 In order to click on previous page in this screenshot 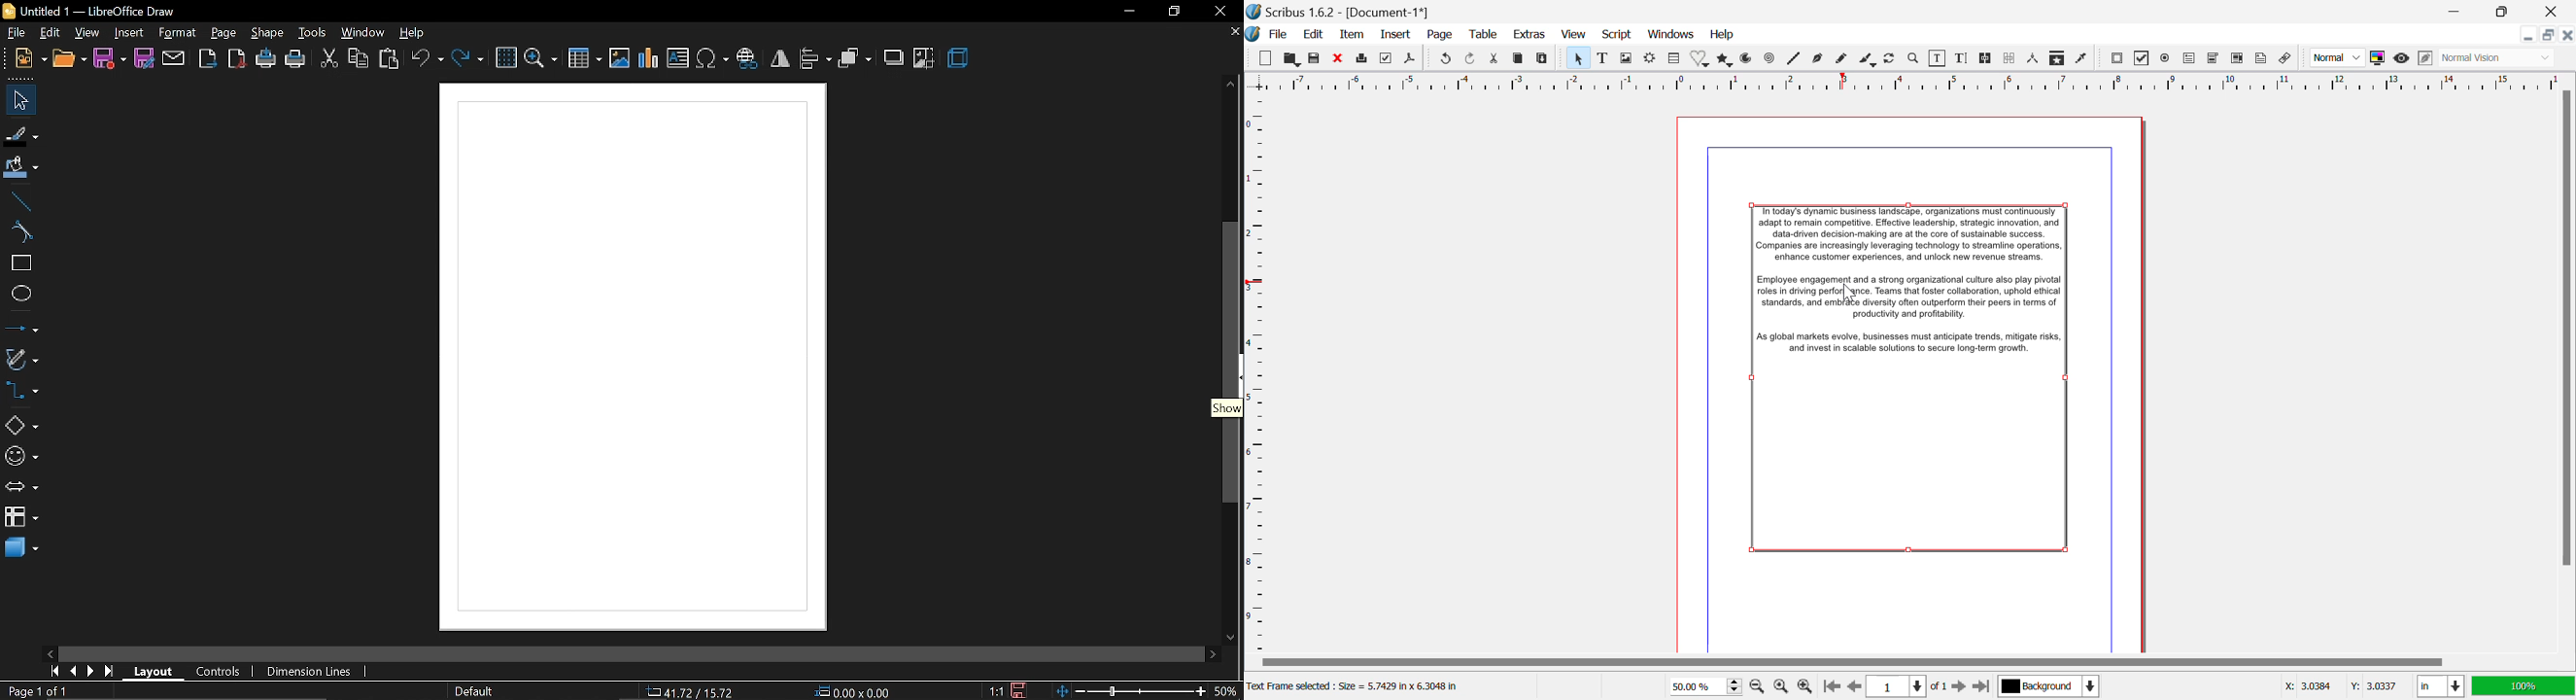, I will do `click(73, 672)`.